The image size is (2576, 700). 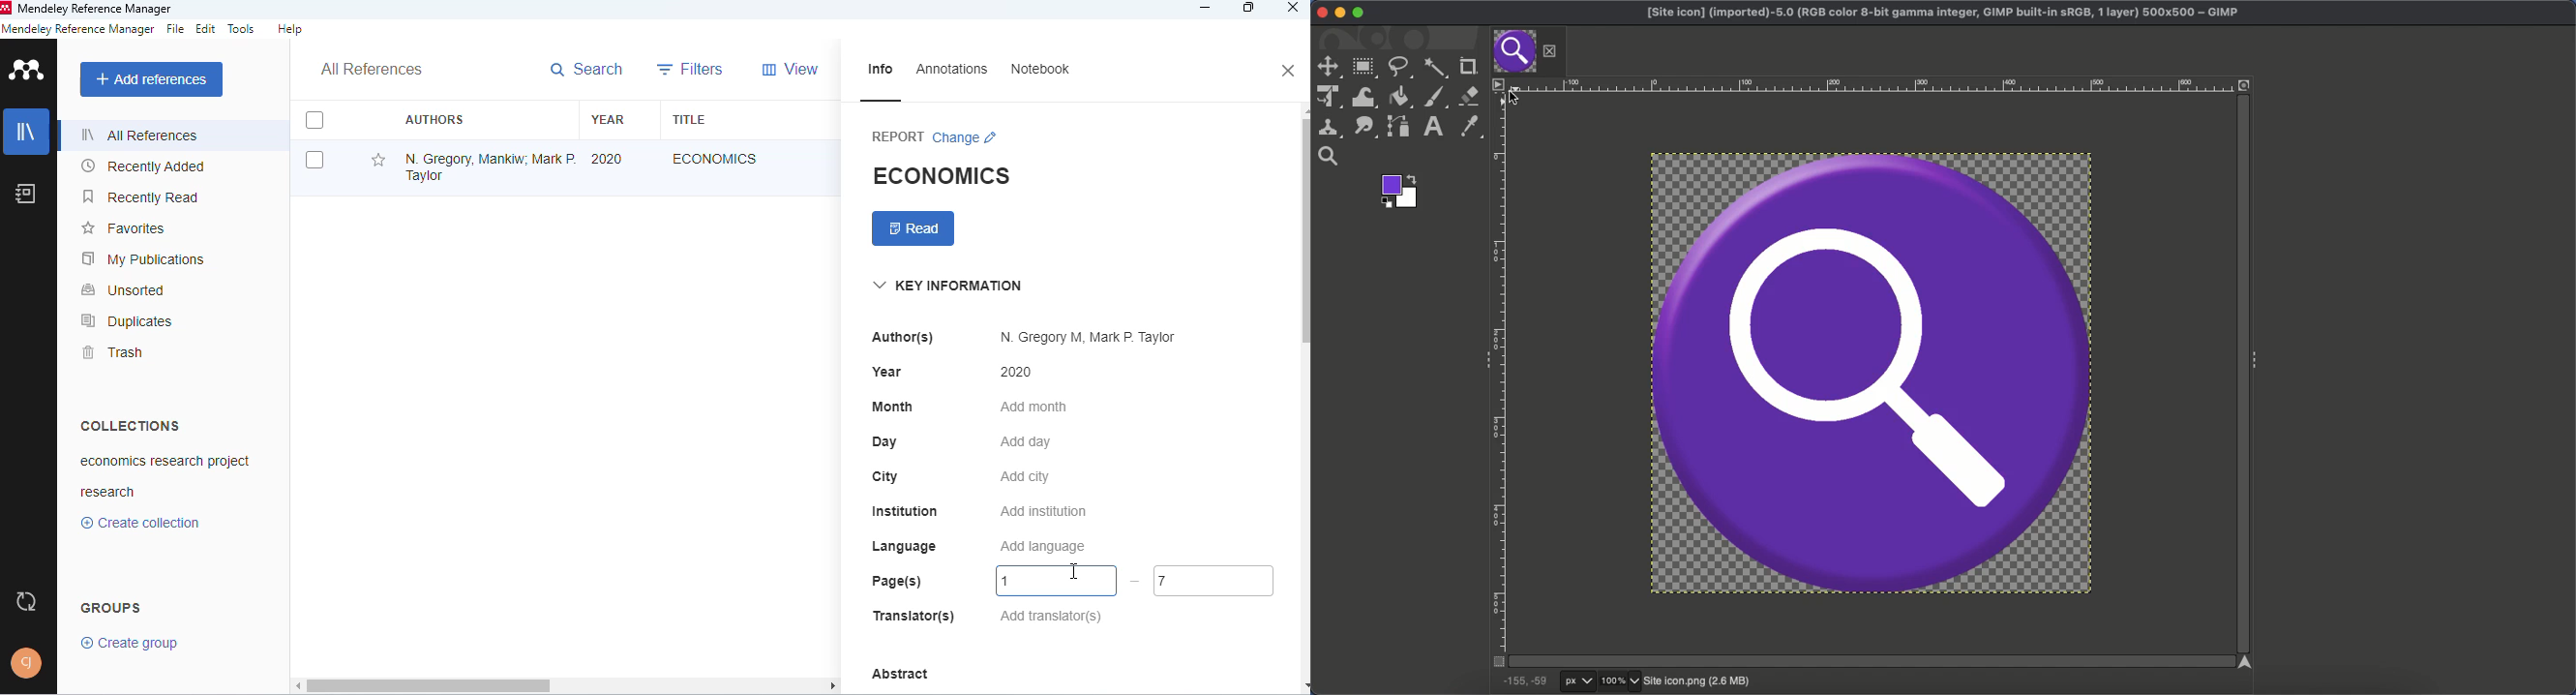 What do you see at coordinates (1365, 97) in the screenshot?
I see `Warp transformation` at bounding box center [1365, 97].